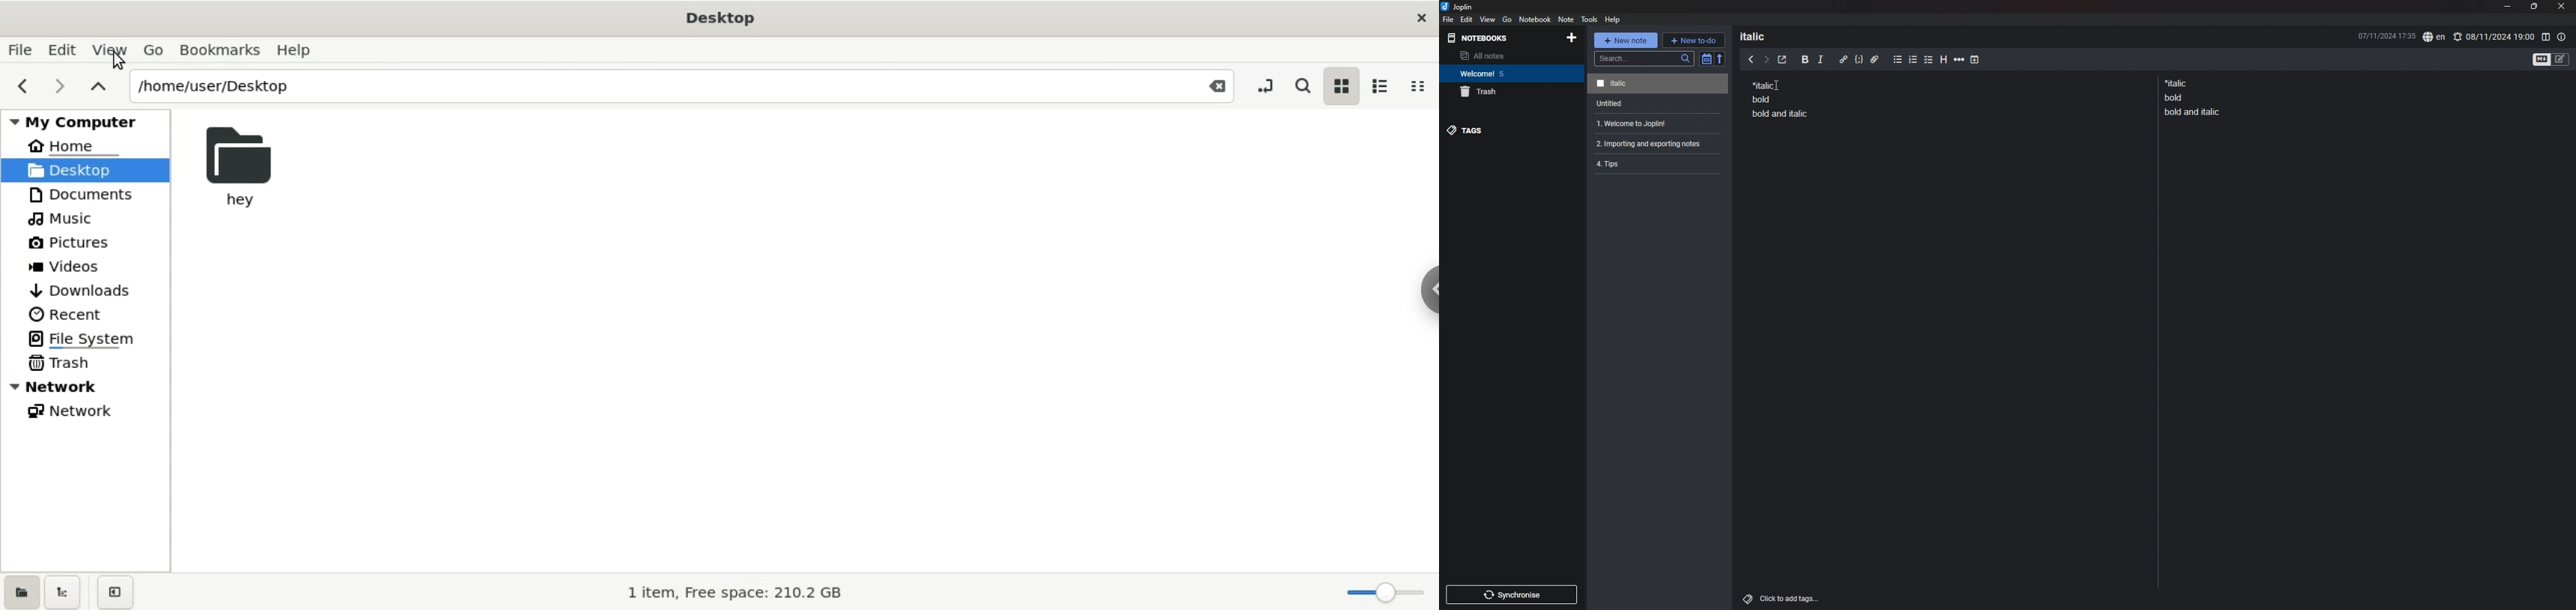  I want to click on hyperlink, so click(1844, 59).